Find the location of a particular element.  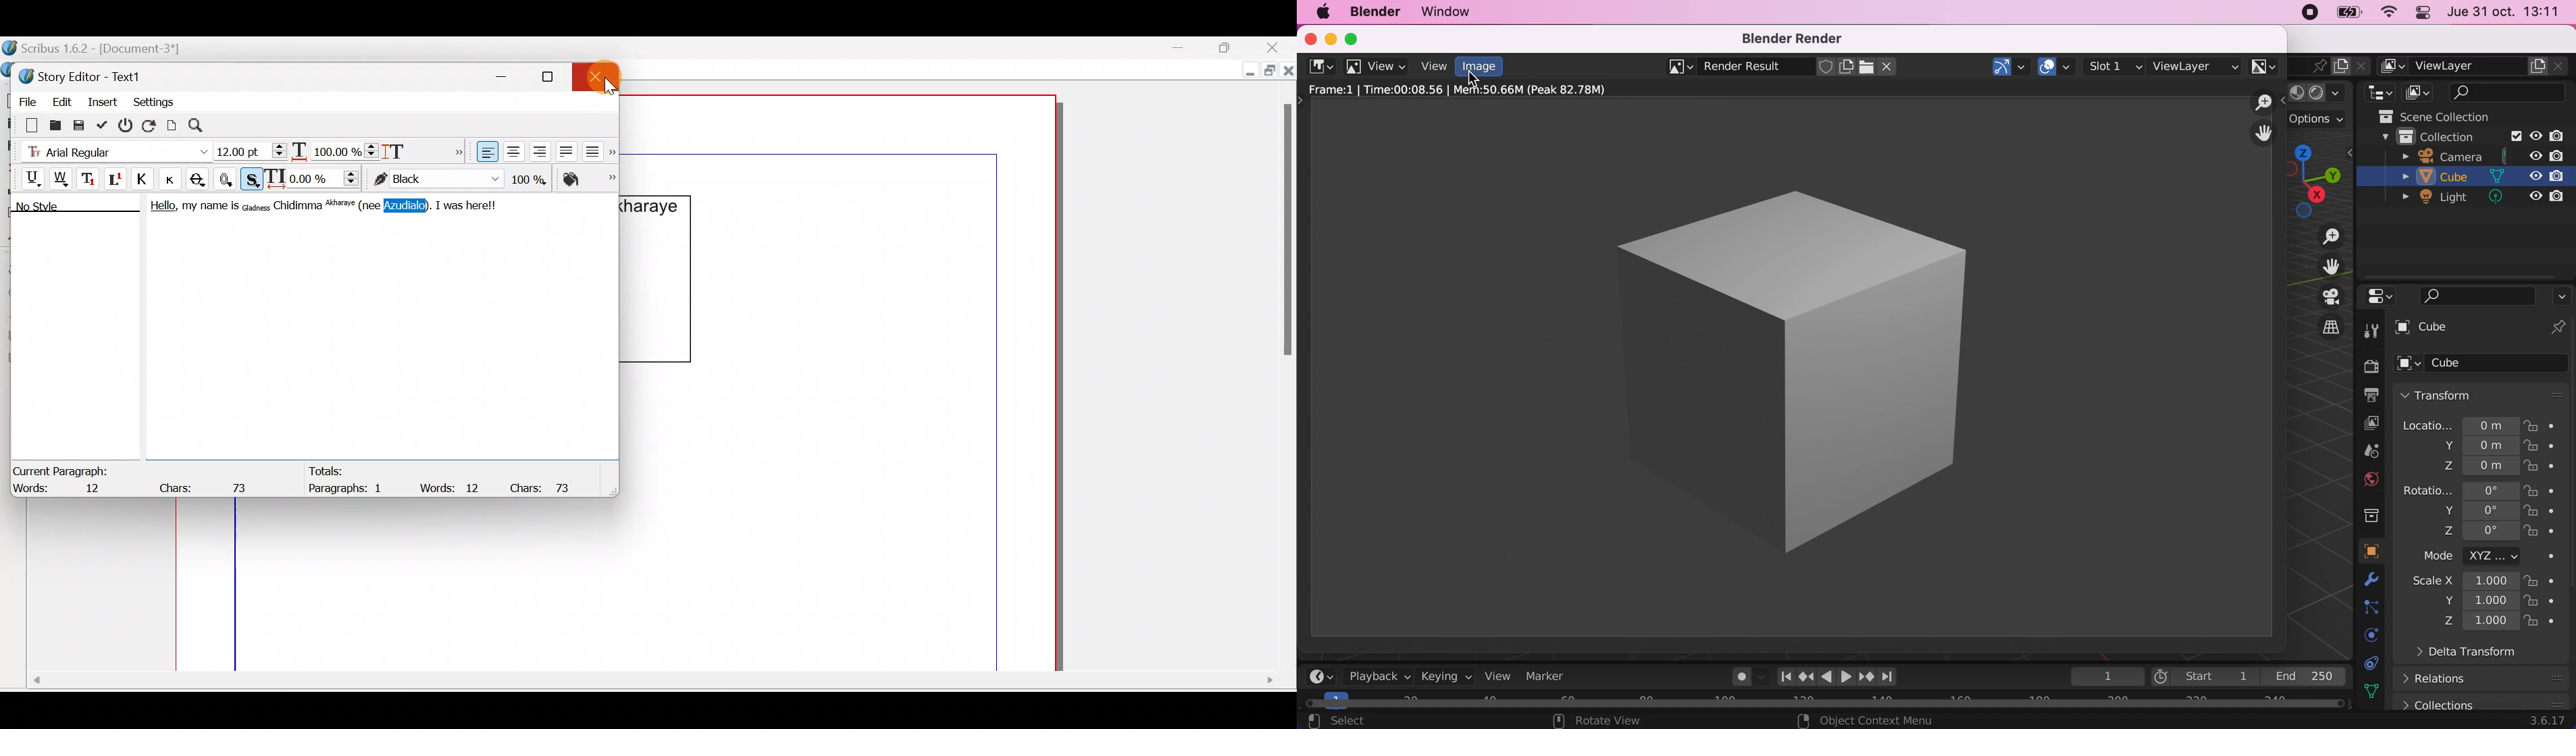

Totals: Paragraphs: 1 is located at coordinates (352, 482).